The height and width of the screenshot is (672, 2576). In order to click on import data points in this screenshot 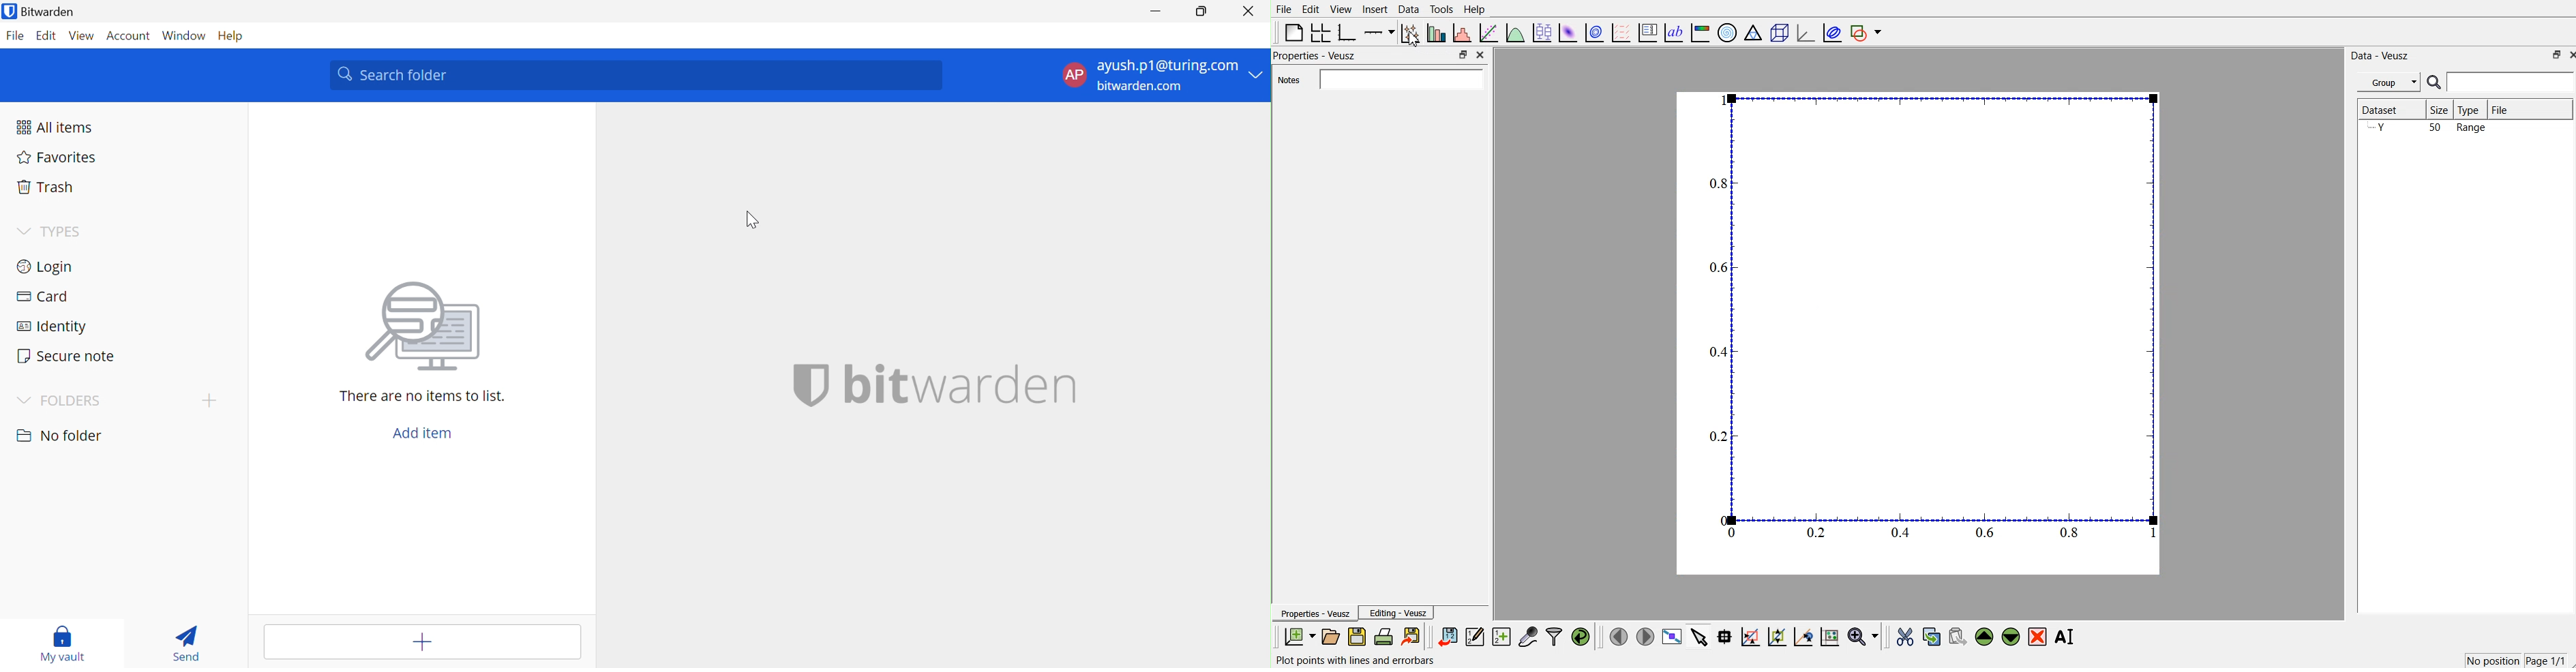, I will do `click(1448, 637)`.